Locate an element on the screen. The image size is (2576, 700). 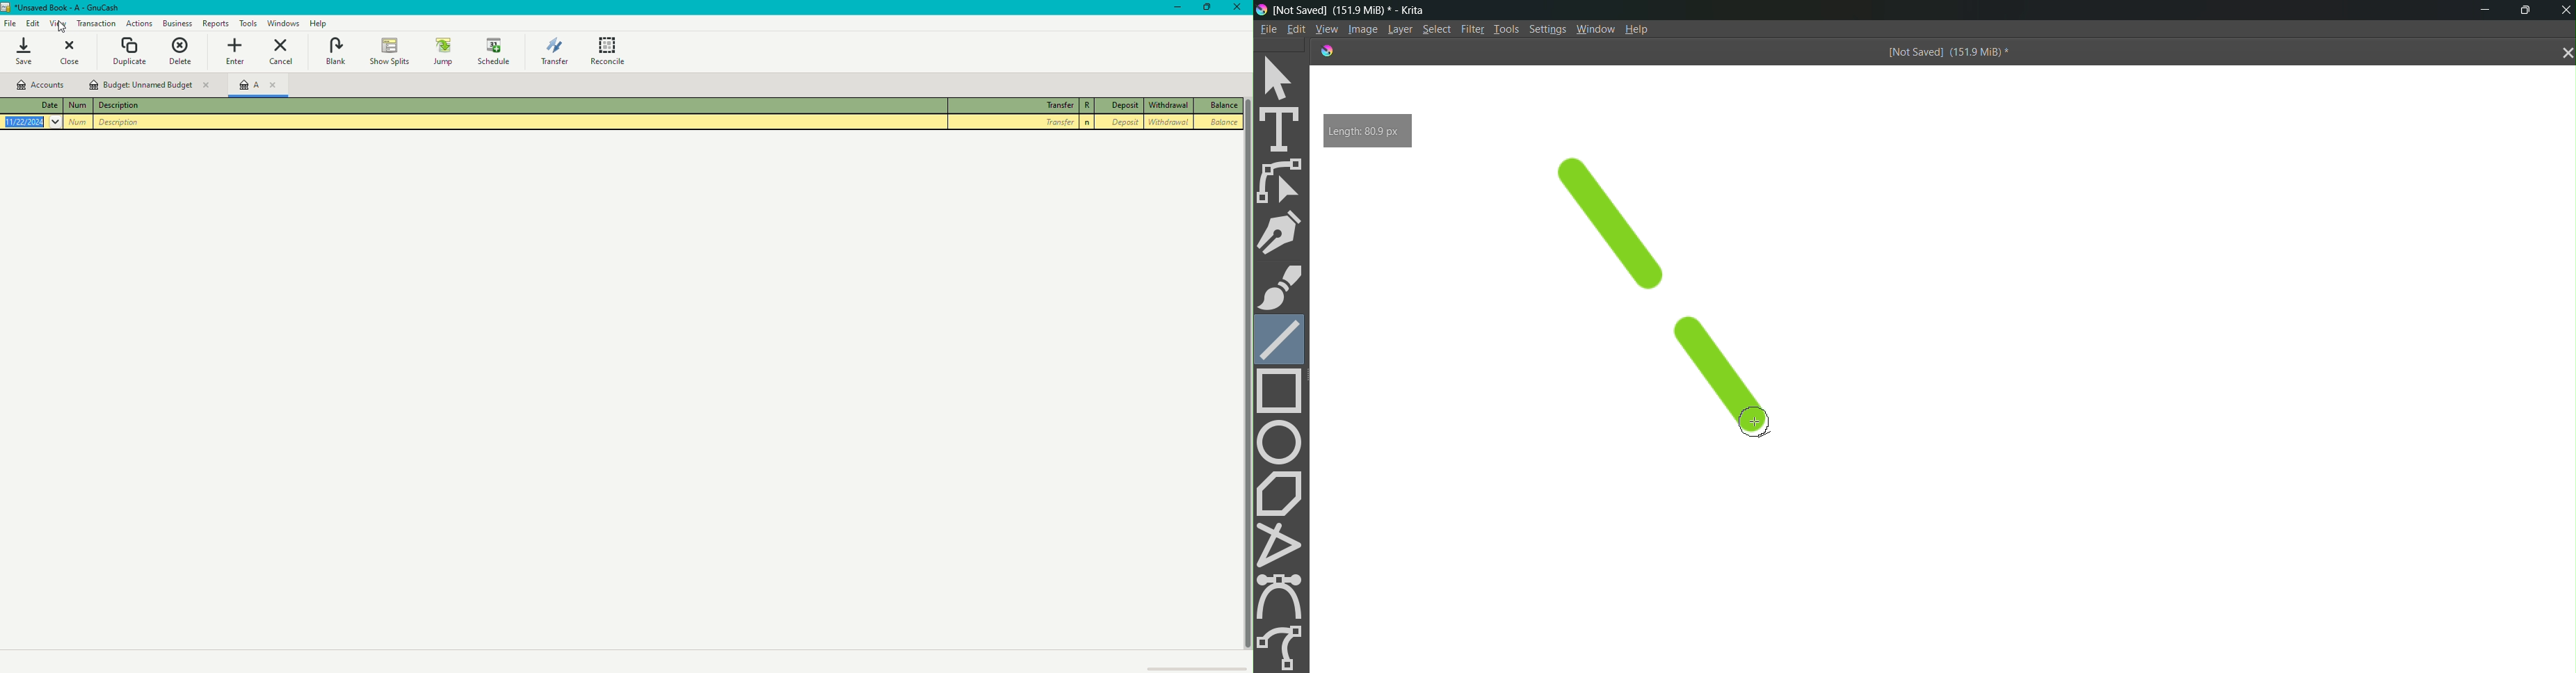
Select is located at coordinates (1437, 30).